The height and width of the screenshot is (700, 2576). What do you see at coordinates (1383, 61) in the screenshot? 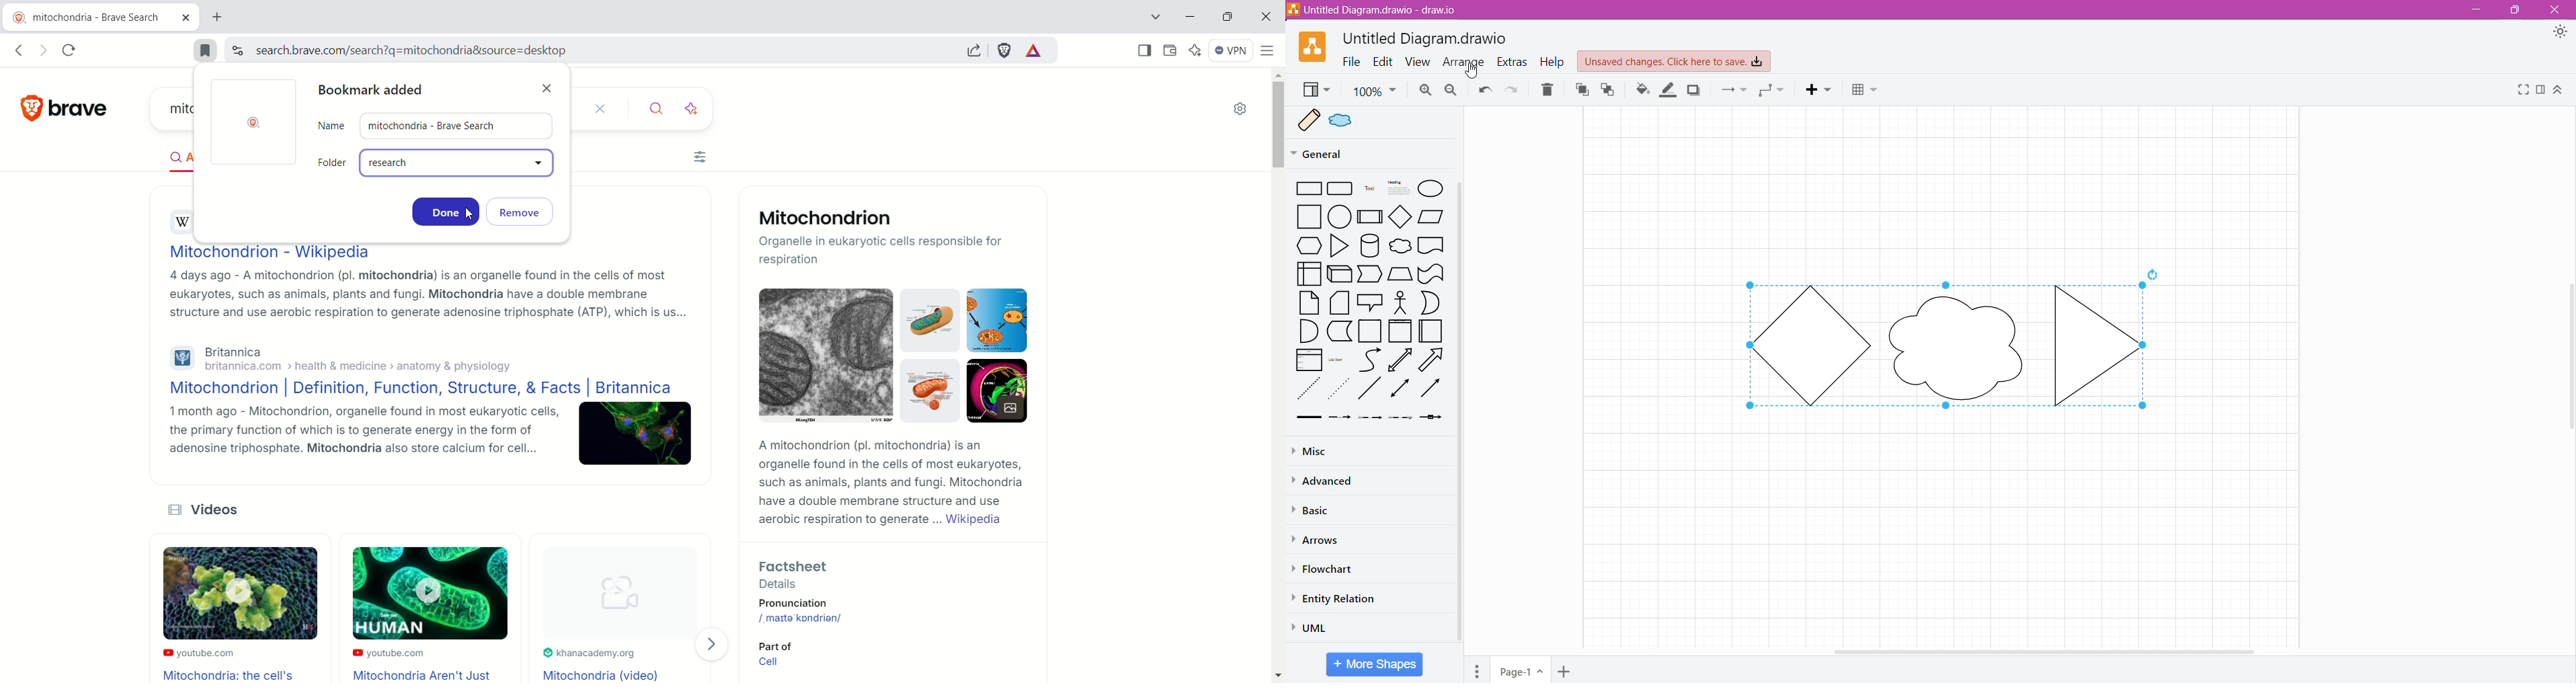
I see `Edit` at bounding box center [1383, 61].